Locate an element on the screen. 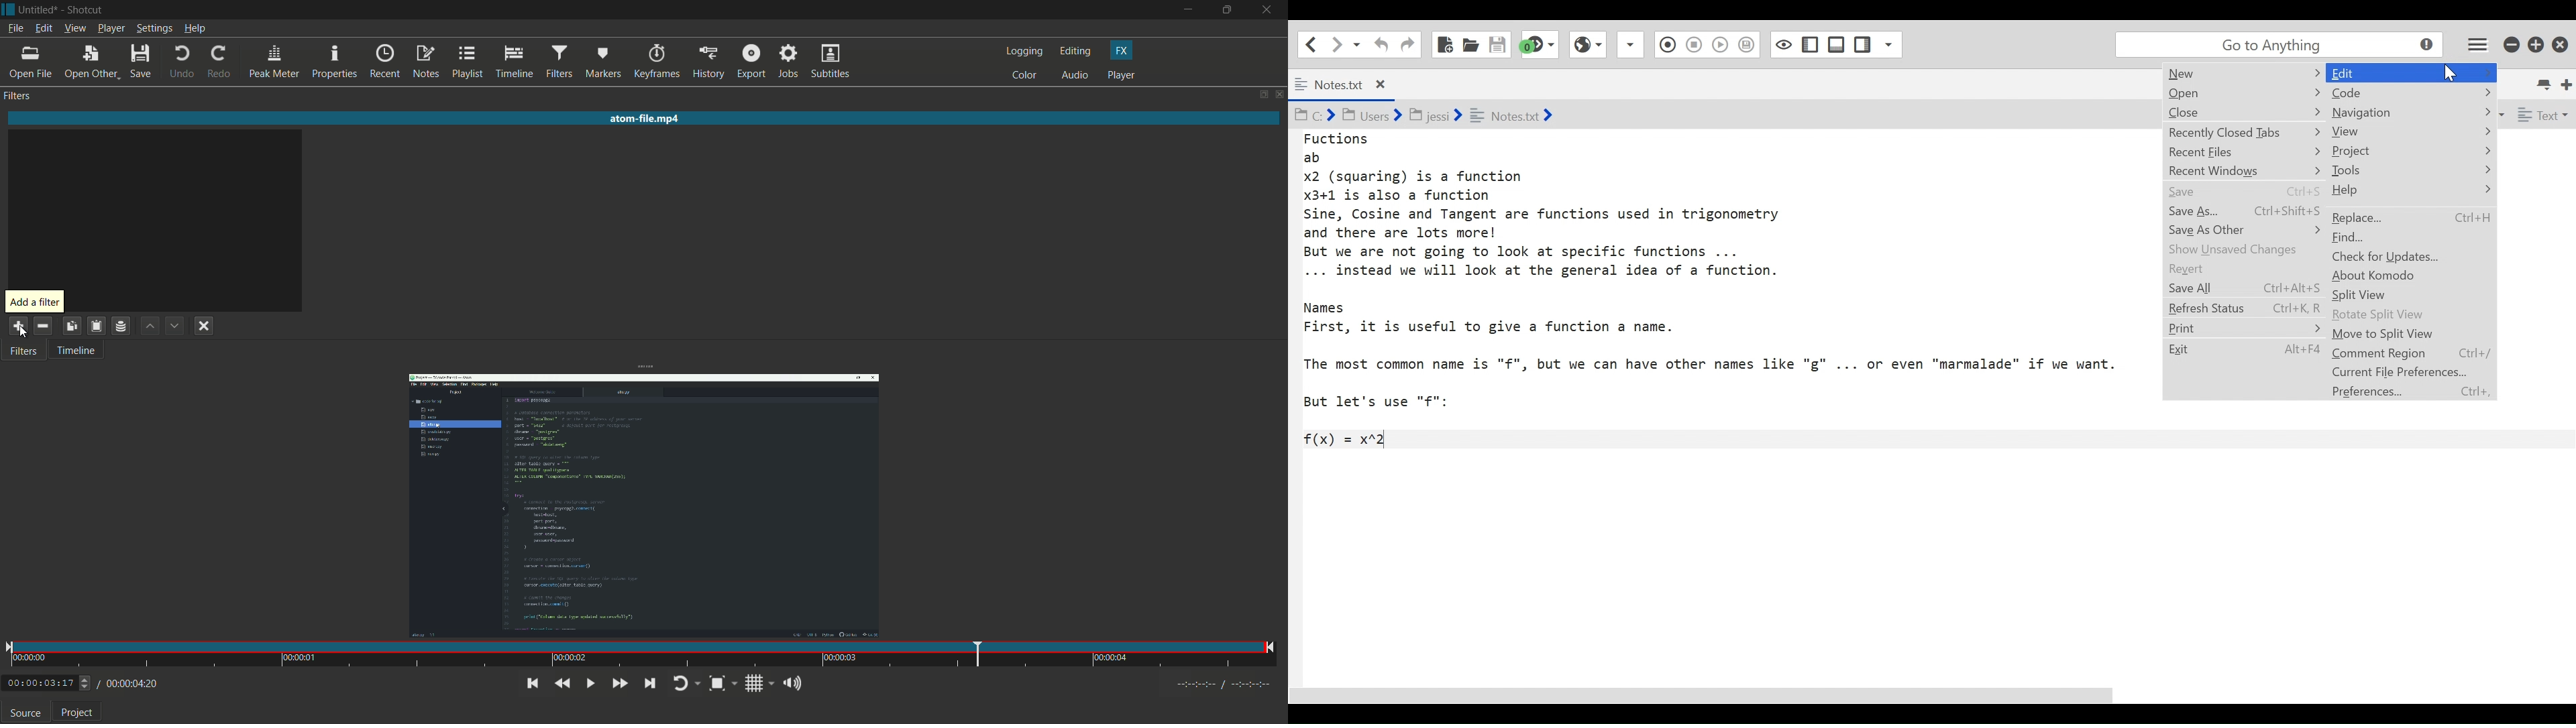 The width and height of the screenshot is (2576, 728). Restore is located at coordinates (2536, 44).